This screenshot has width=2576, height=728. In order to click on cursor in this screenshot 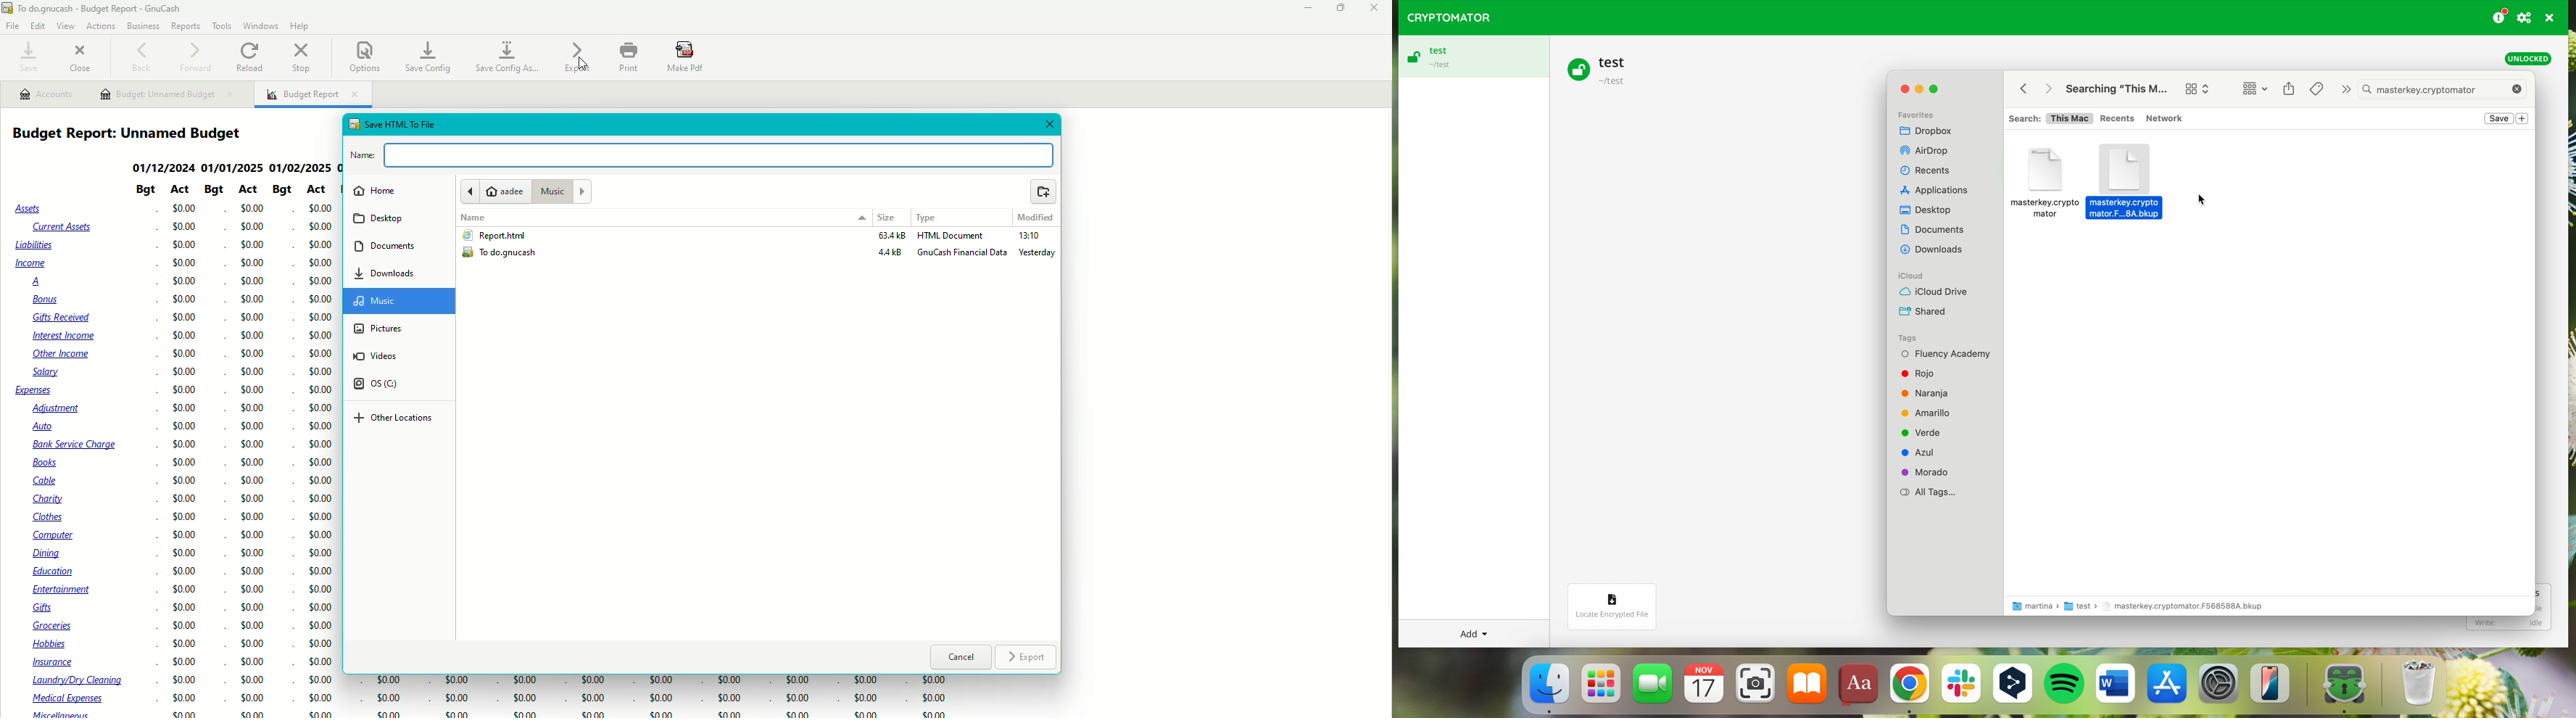, I will do `click(583, 65)`.